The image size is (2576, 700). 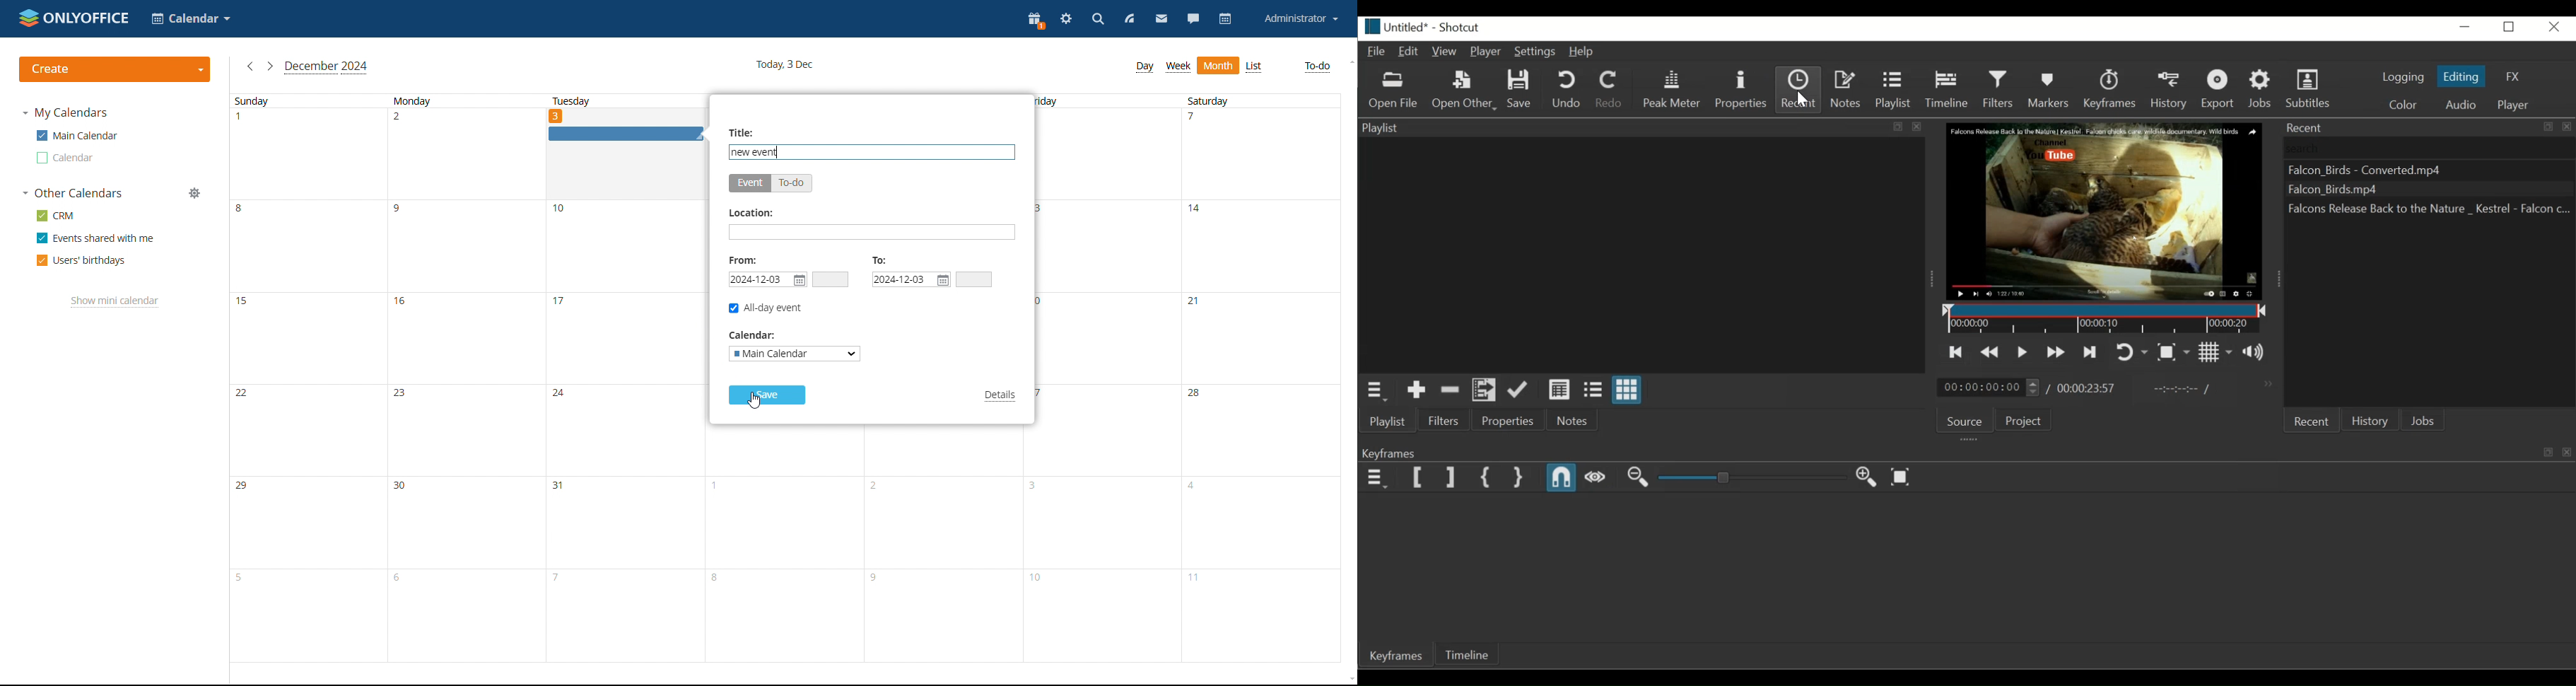 What do you see at coordinates (1376, 52) in the screenshot?
I see `File` at bounding box center [1376, 52].